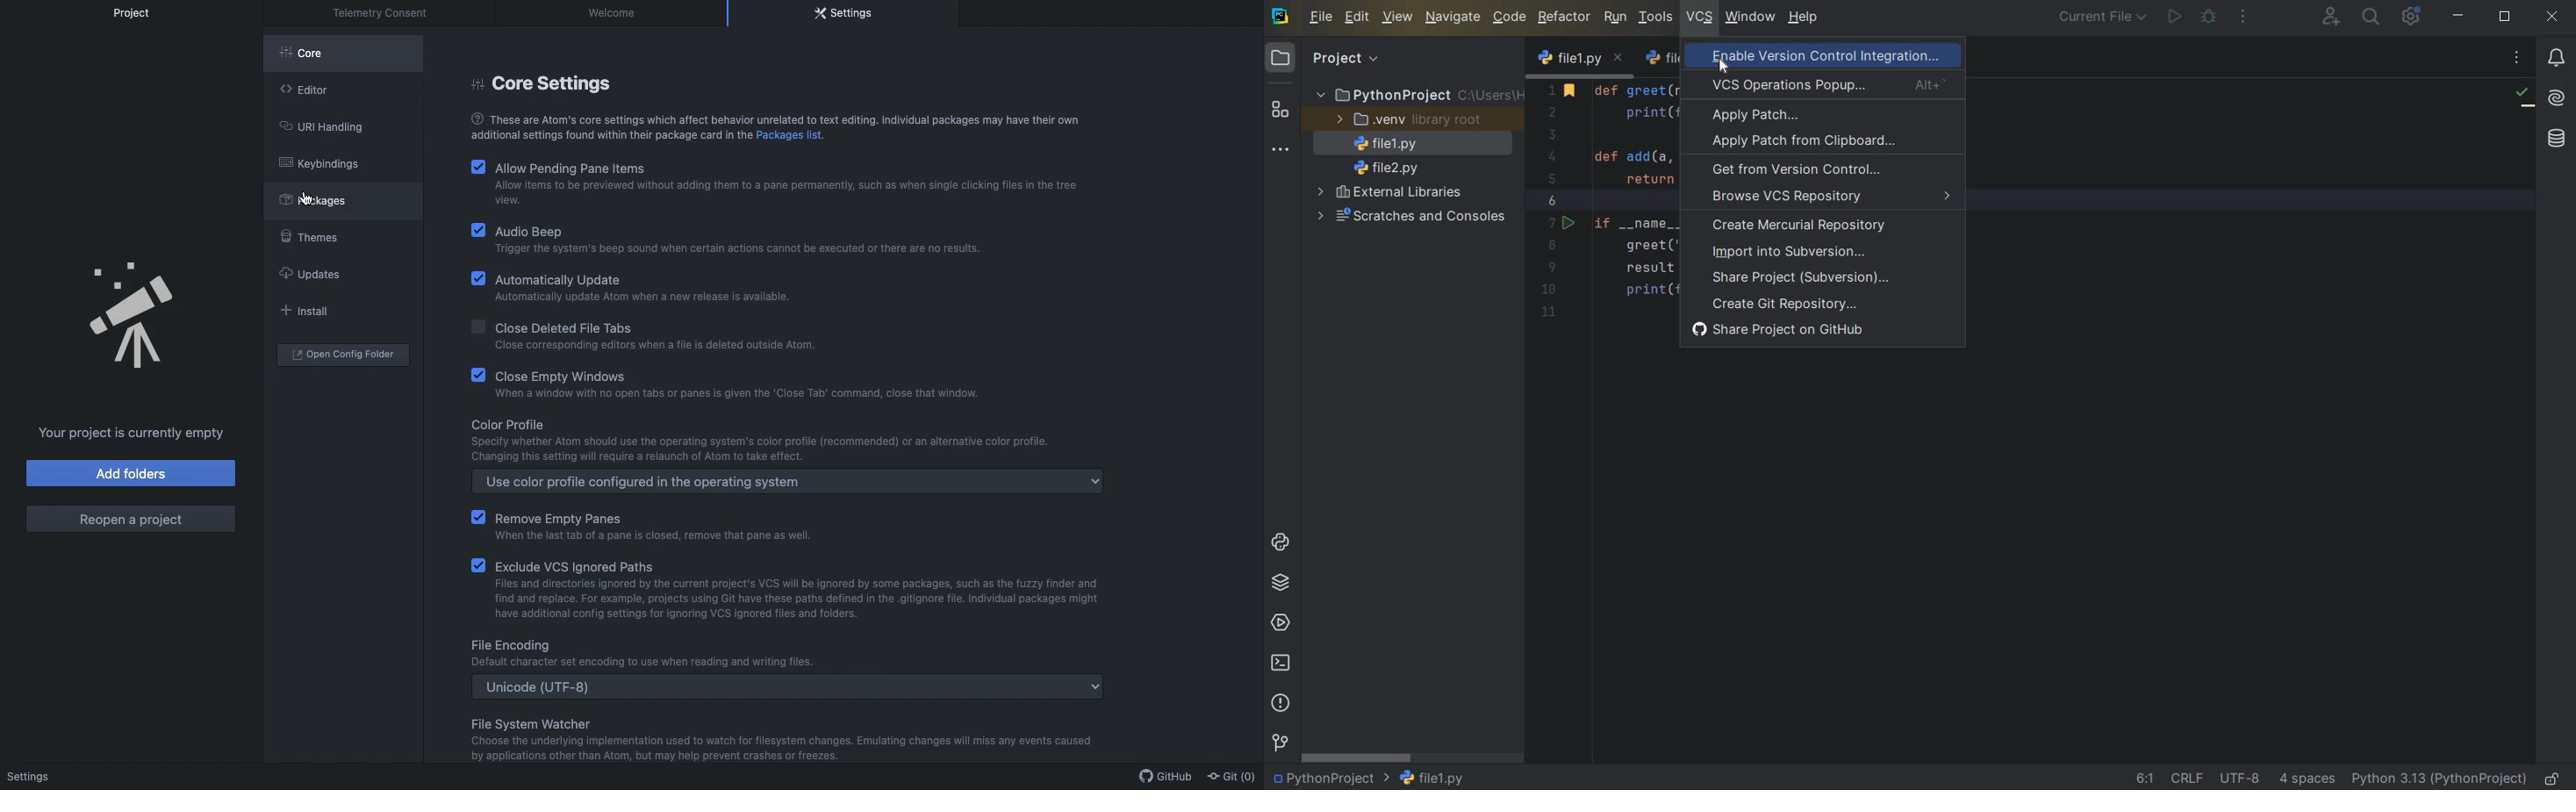 This screenshot has width=2576, height=812. Describe the element at coordinates (133, 433) in the screenshot. I see `Your project is currently empty` at that location.